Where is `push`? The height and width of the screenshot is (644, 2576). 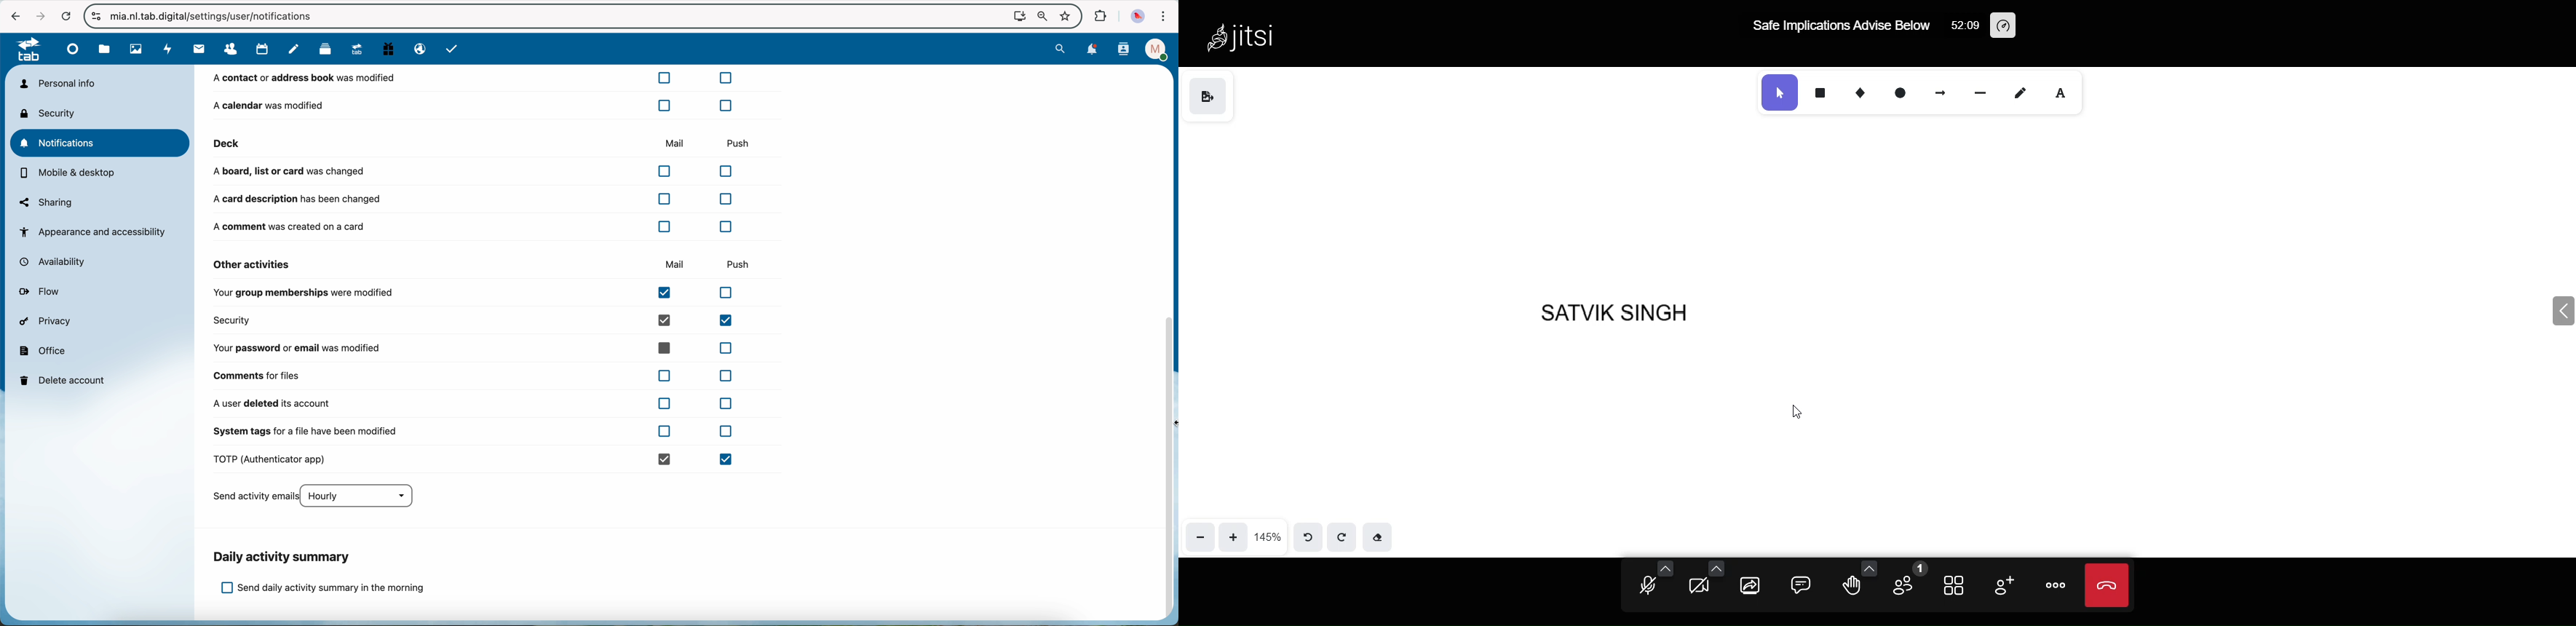
push is located at coordinates (738, 140).